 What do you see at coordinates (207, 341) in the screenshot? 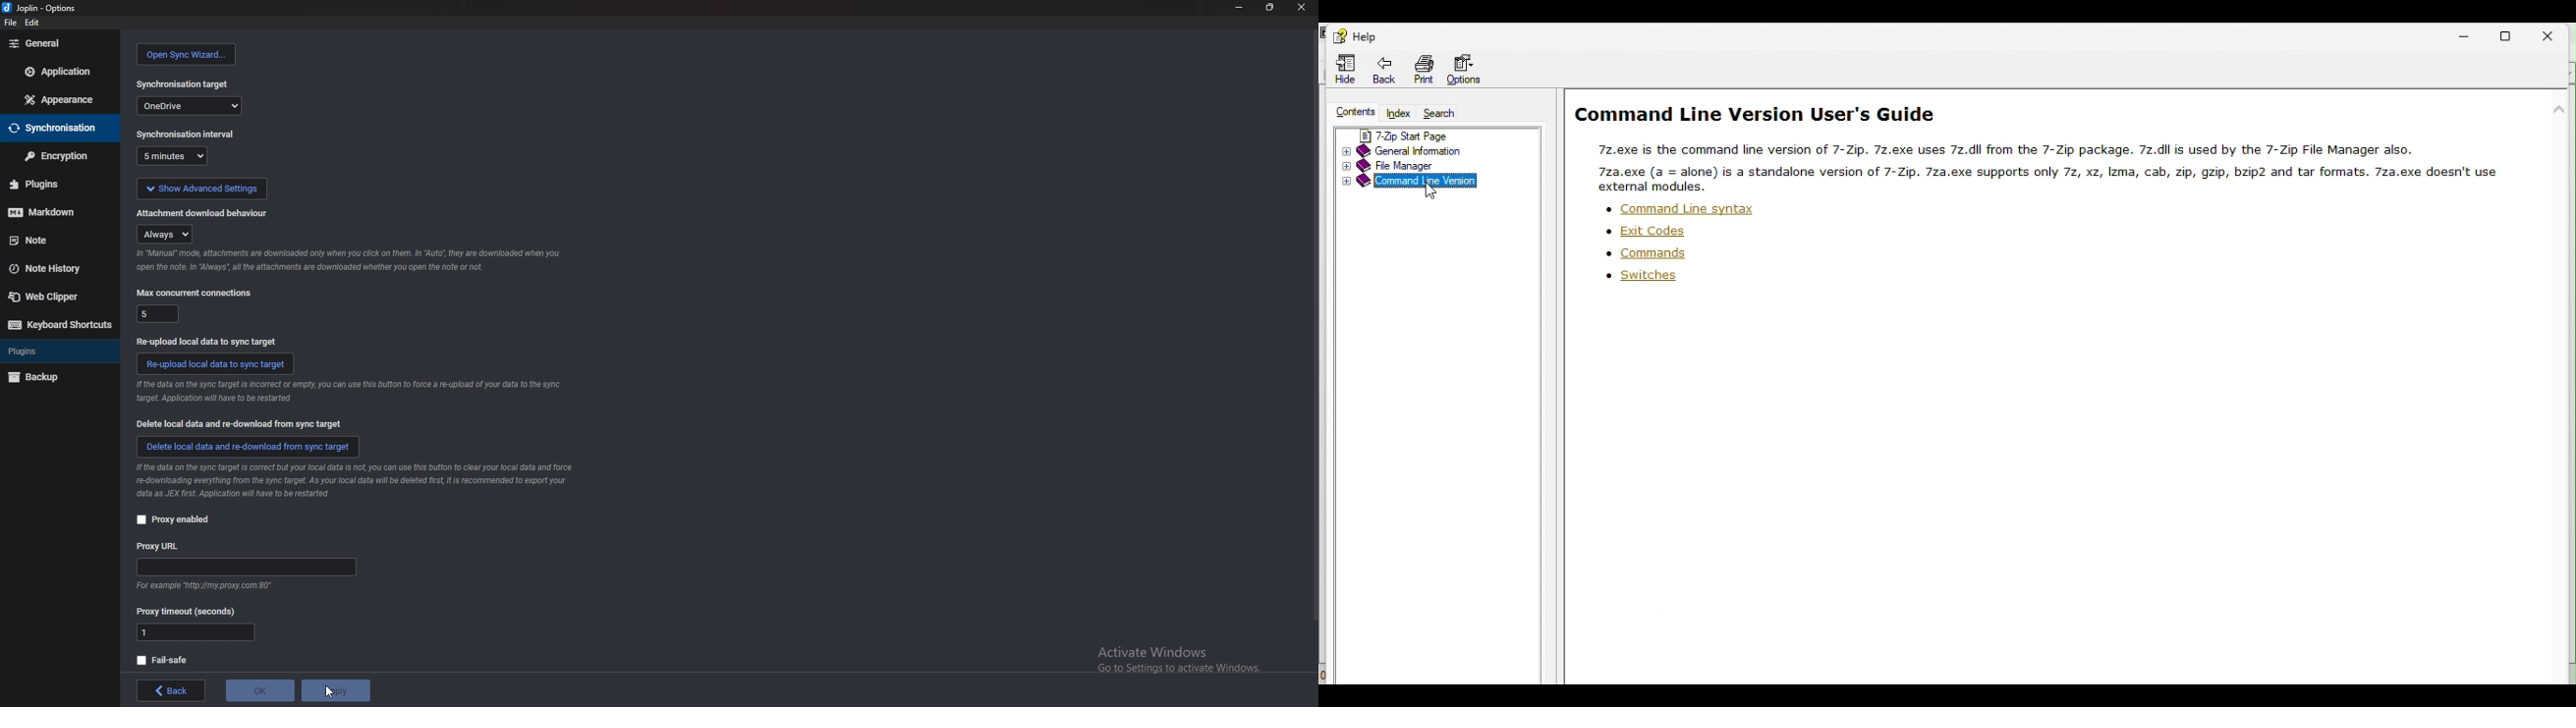
I see `re upload local data to sync target` at bounding box center [207, 341].